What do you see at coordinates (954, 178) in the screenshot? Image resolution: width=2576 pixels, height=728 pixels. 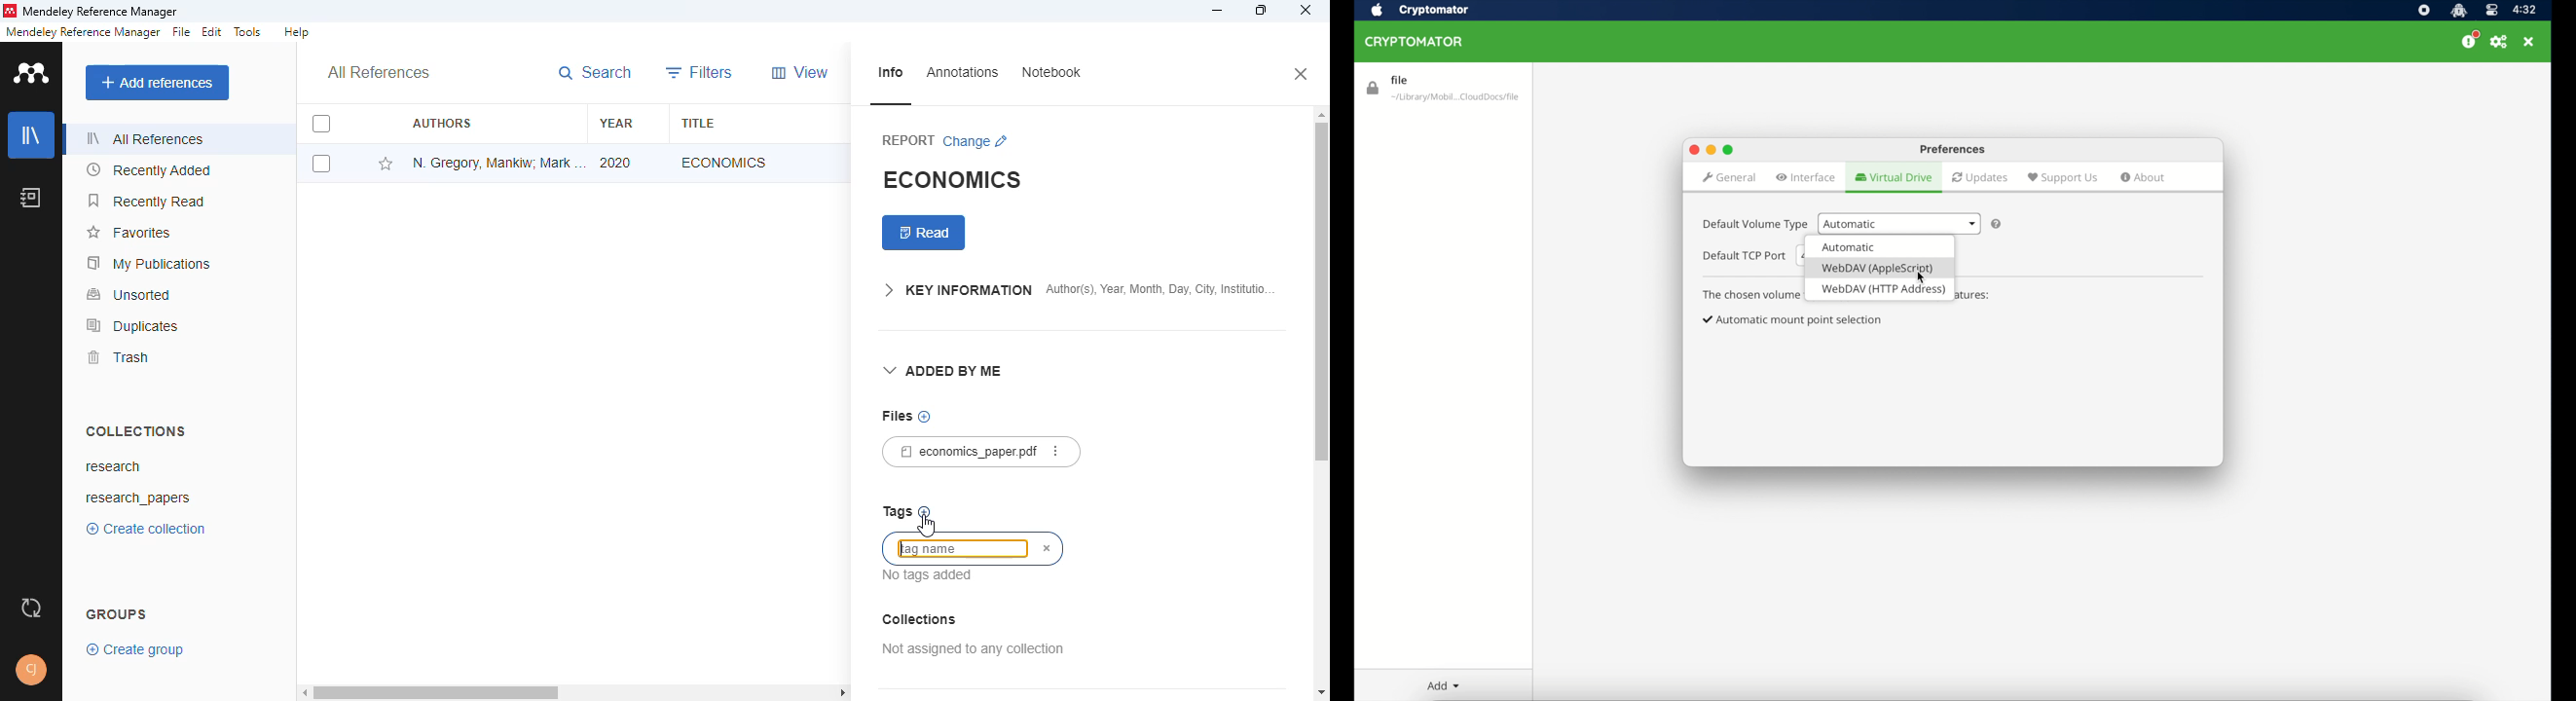 I see `economics` at bounding box center [954, 178].